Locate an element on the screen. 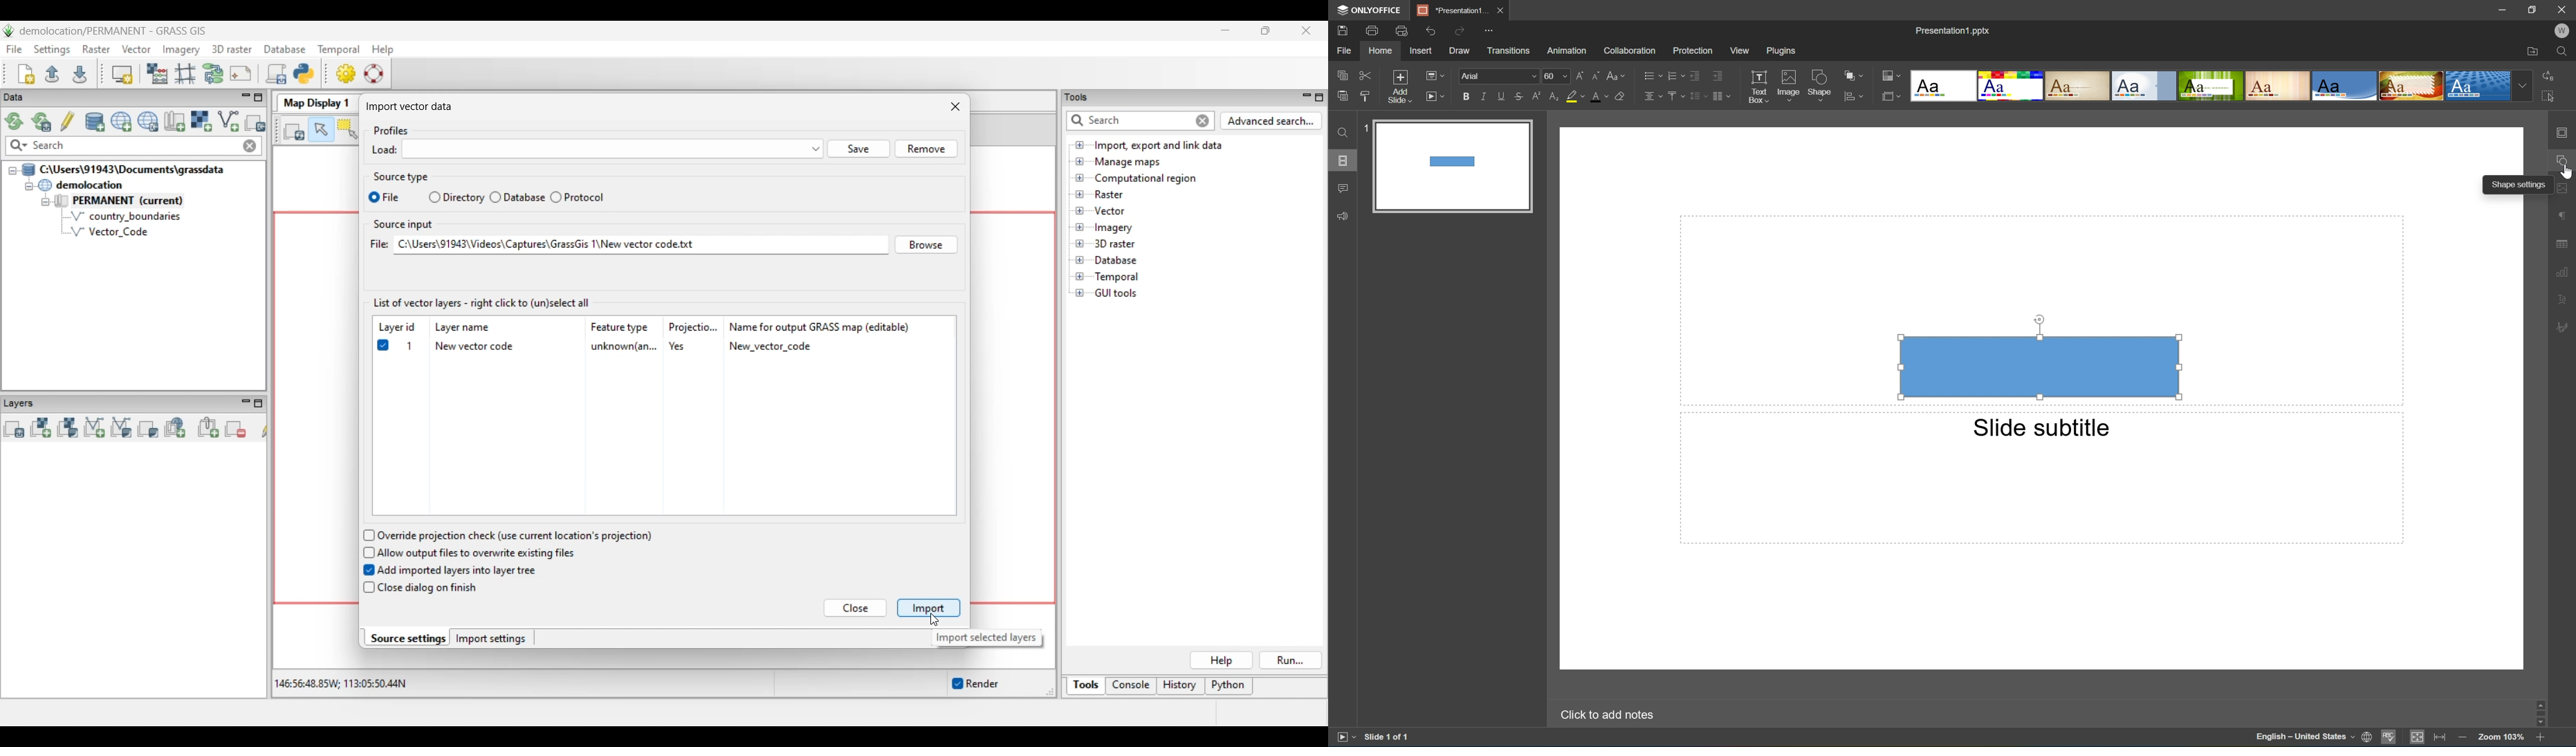 Image resolution: width=2576 pixels, height=756 pixels. Change color theme is located at coordinates (1891, 76).